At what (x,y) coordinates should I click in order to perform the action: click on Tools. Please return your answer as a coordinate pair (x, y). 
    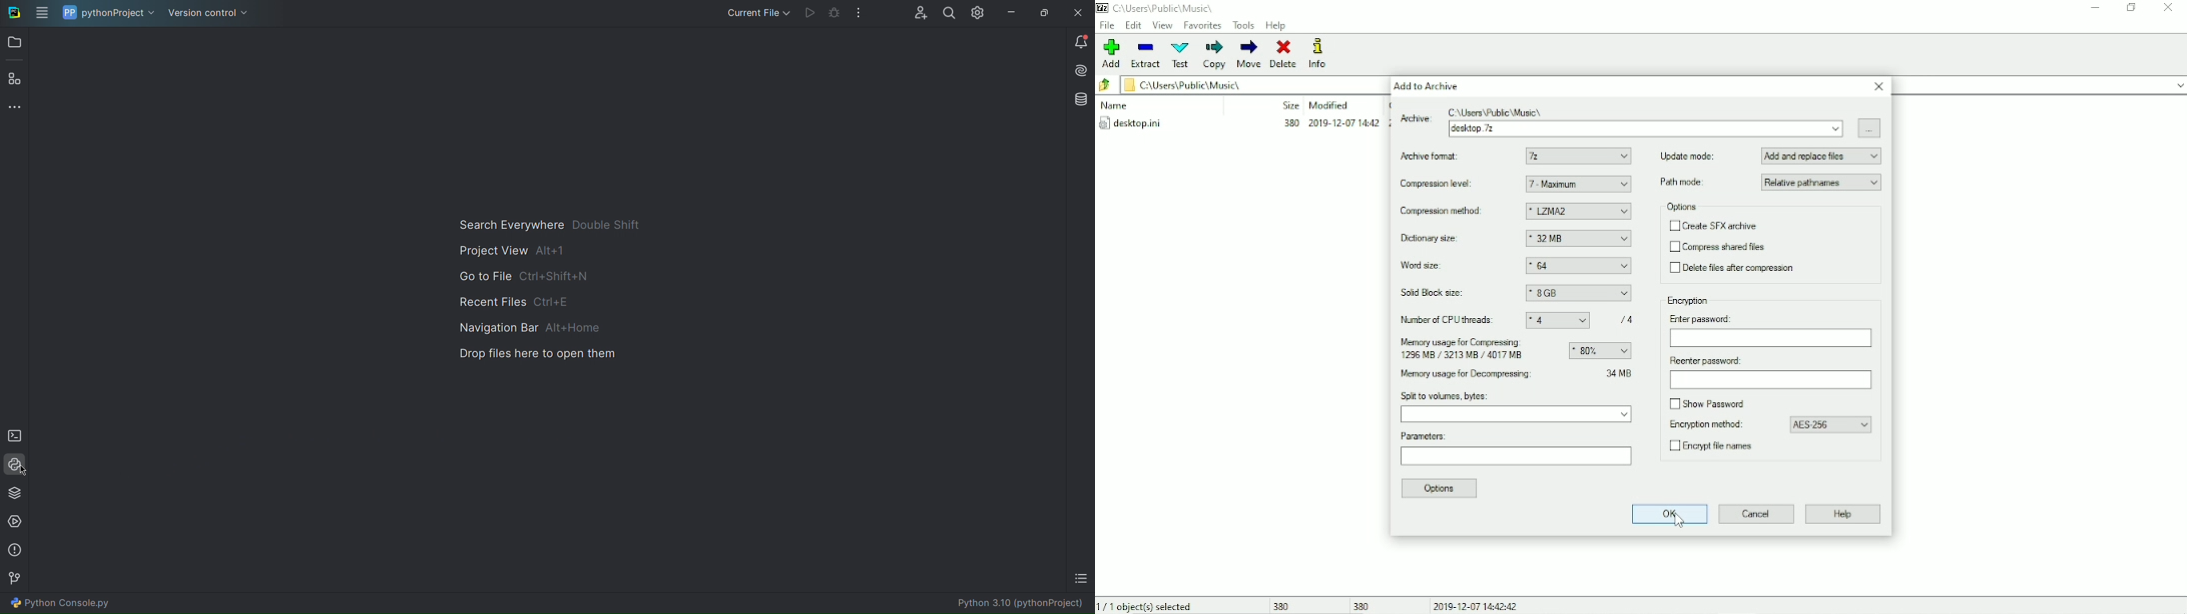
    Looking at the image, I should click on (1244, 26).